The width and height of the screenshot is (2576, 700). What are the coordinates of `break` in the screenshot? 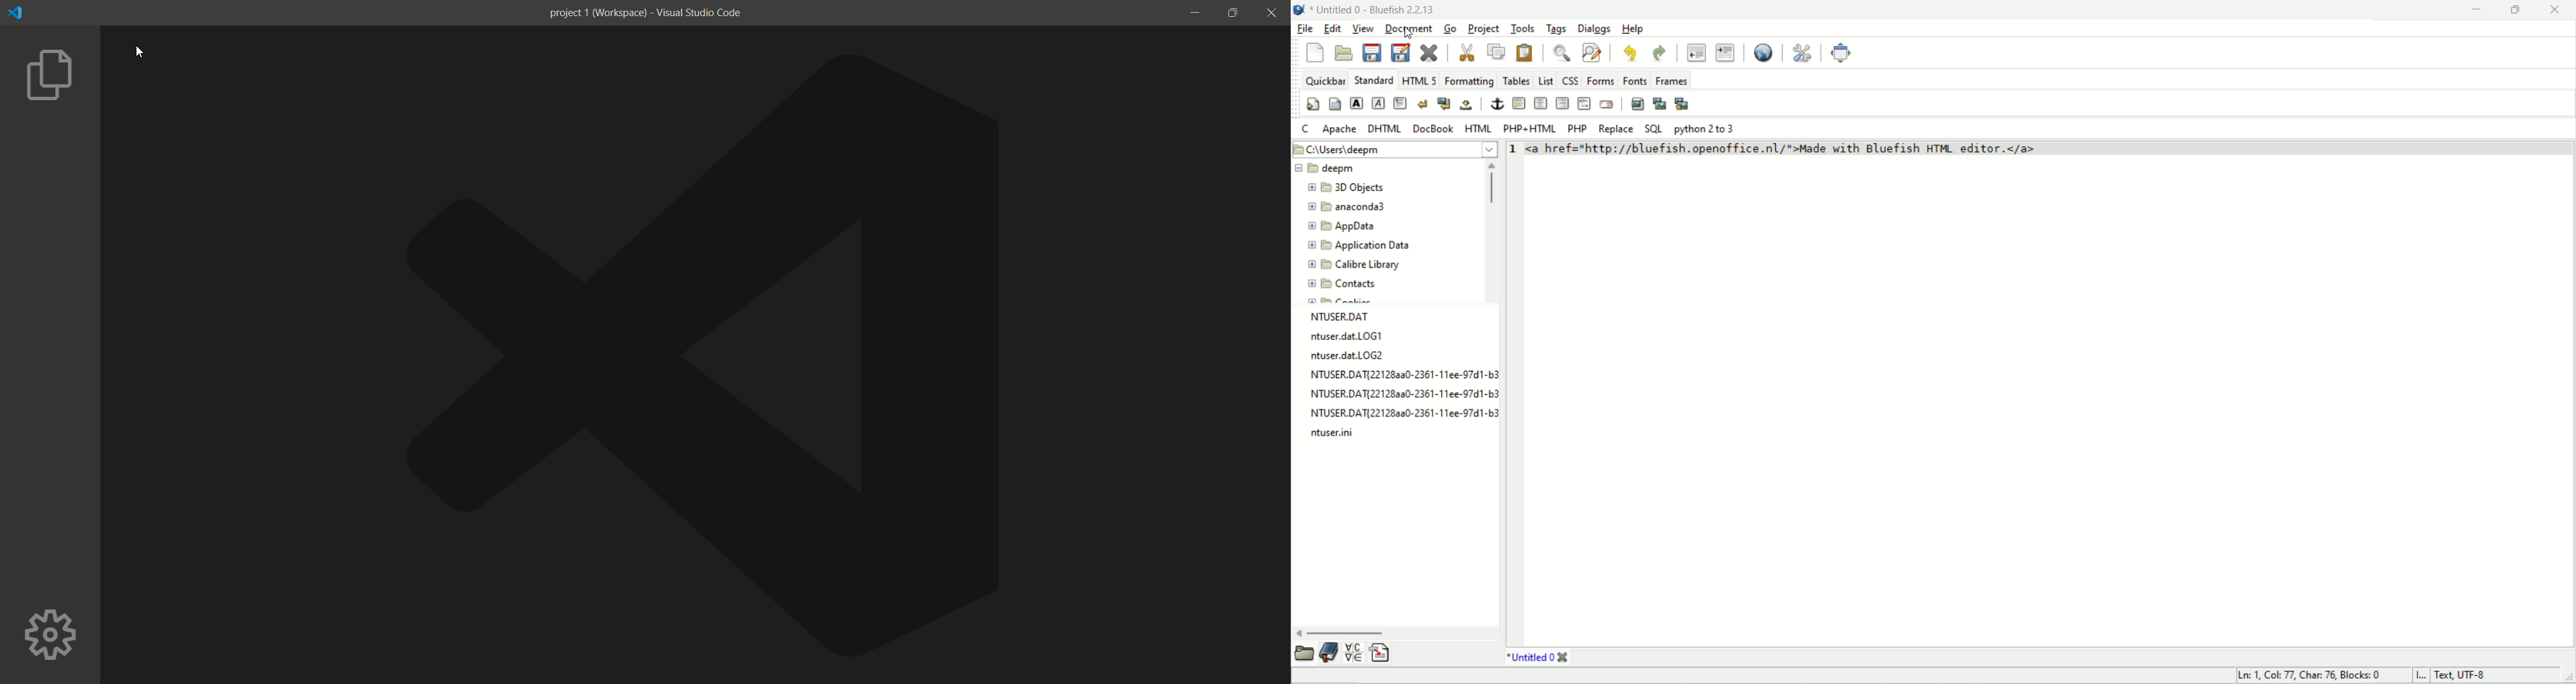 It's located at (1422, 102).